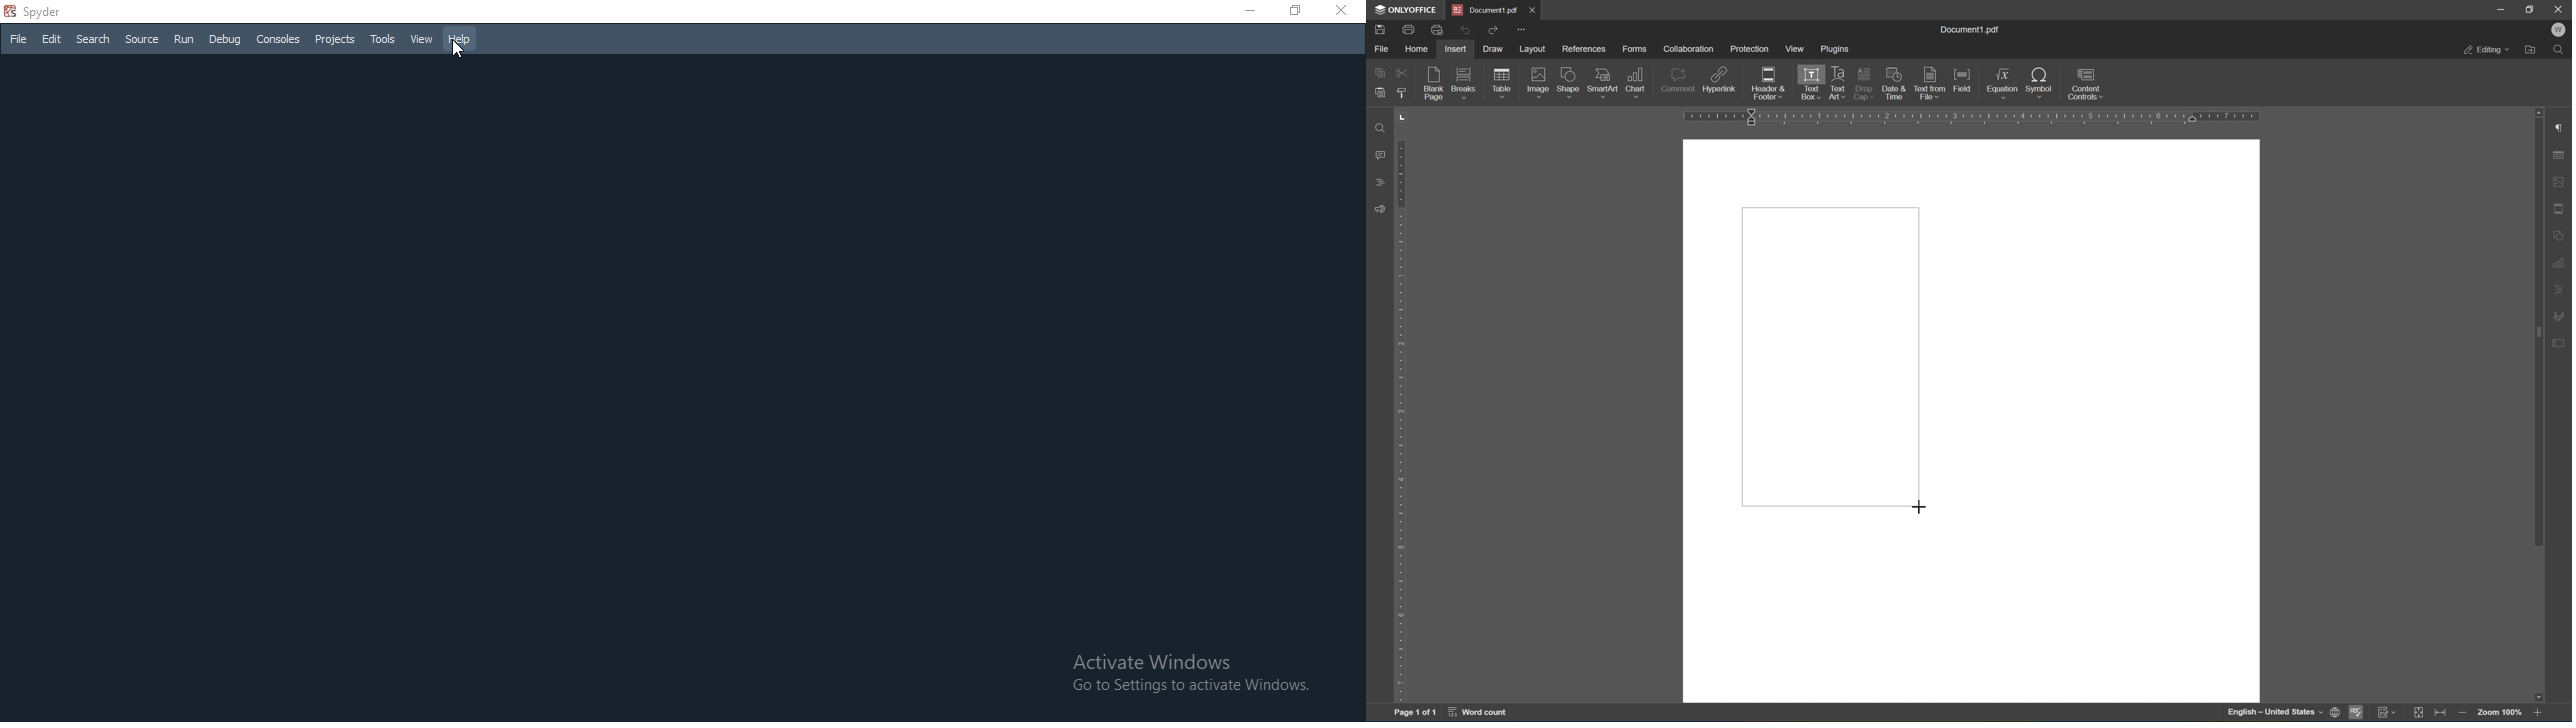 Image resolution: width=2576 pixels, height=728 pixels. What do you see at coordinates (1491, 29) in the screenshot?
I see `Redo` at bounding box center [1491, 29].